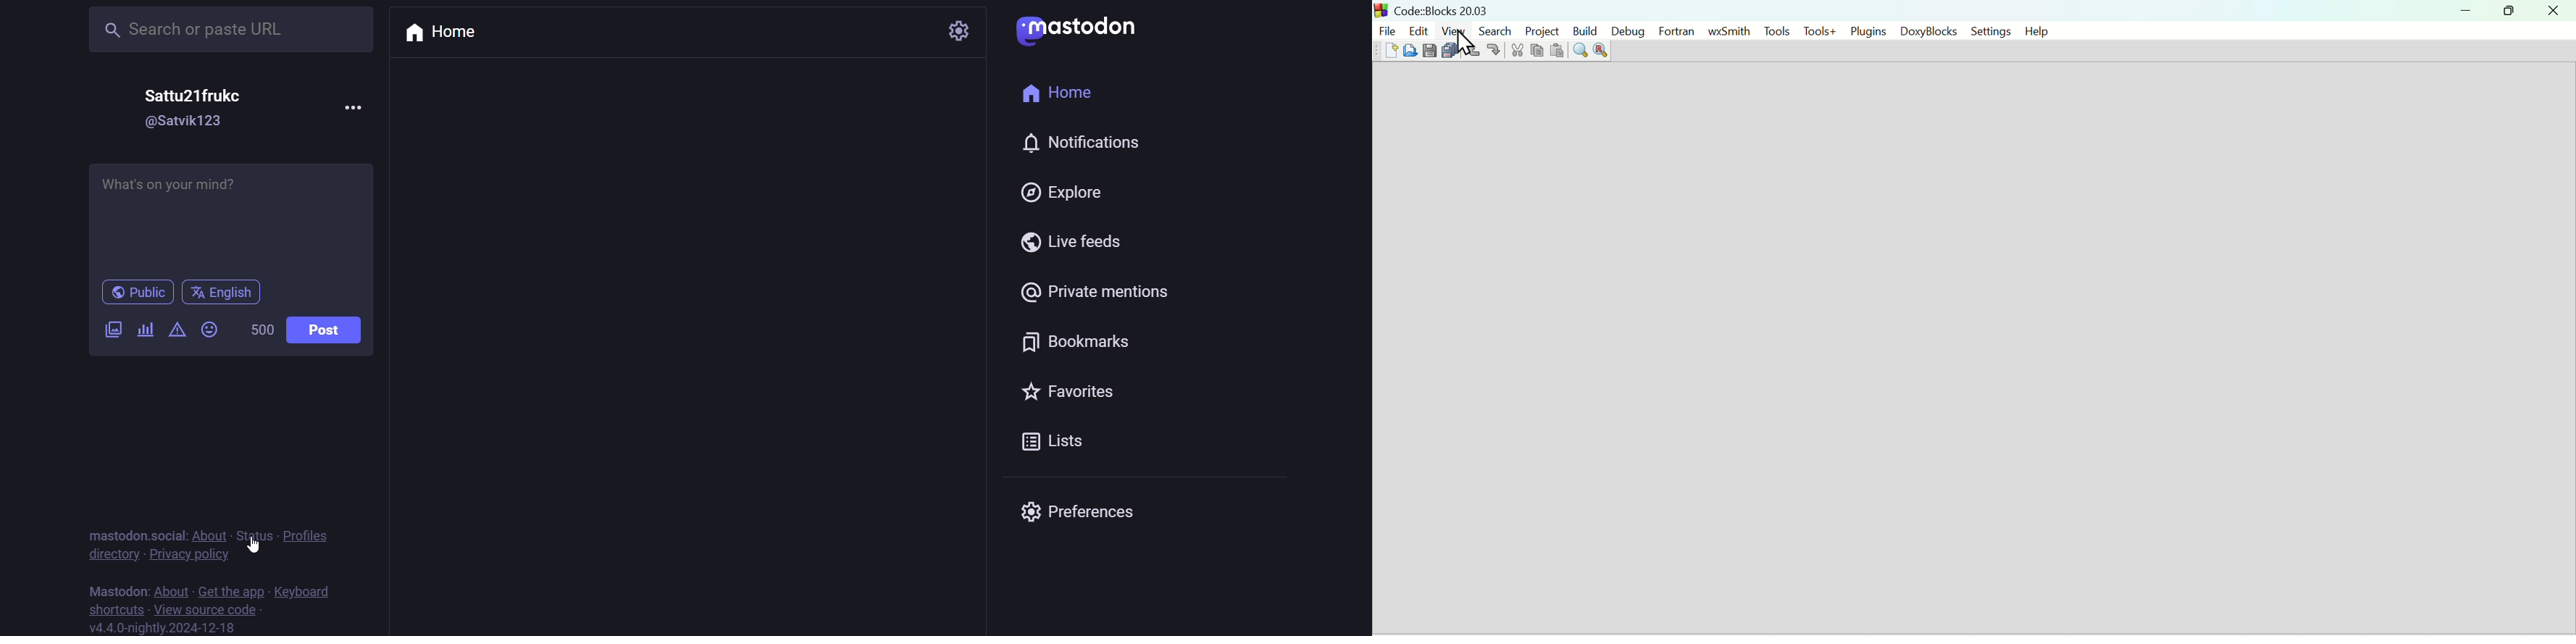 The width and height of the screenshot is (2576, 644). What do you see at coordinates (1412, 50) in the screenshot?
I see `Open file` at bounding box center [1412, 50].